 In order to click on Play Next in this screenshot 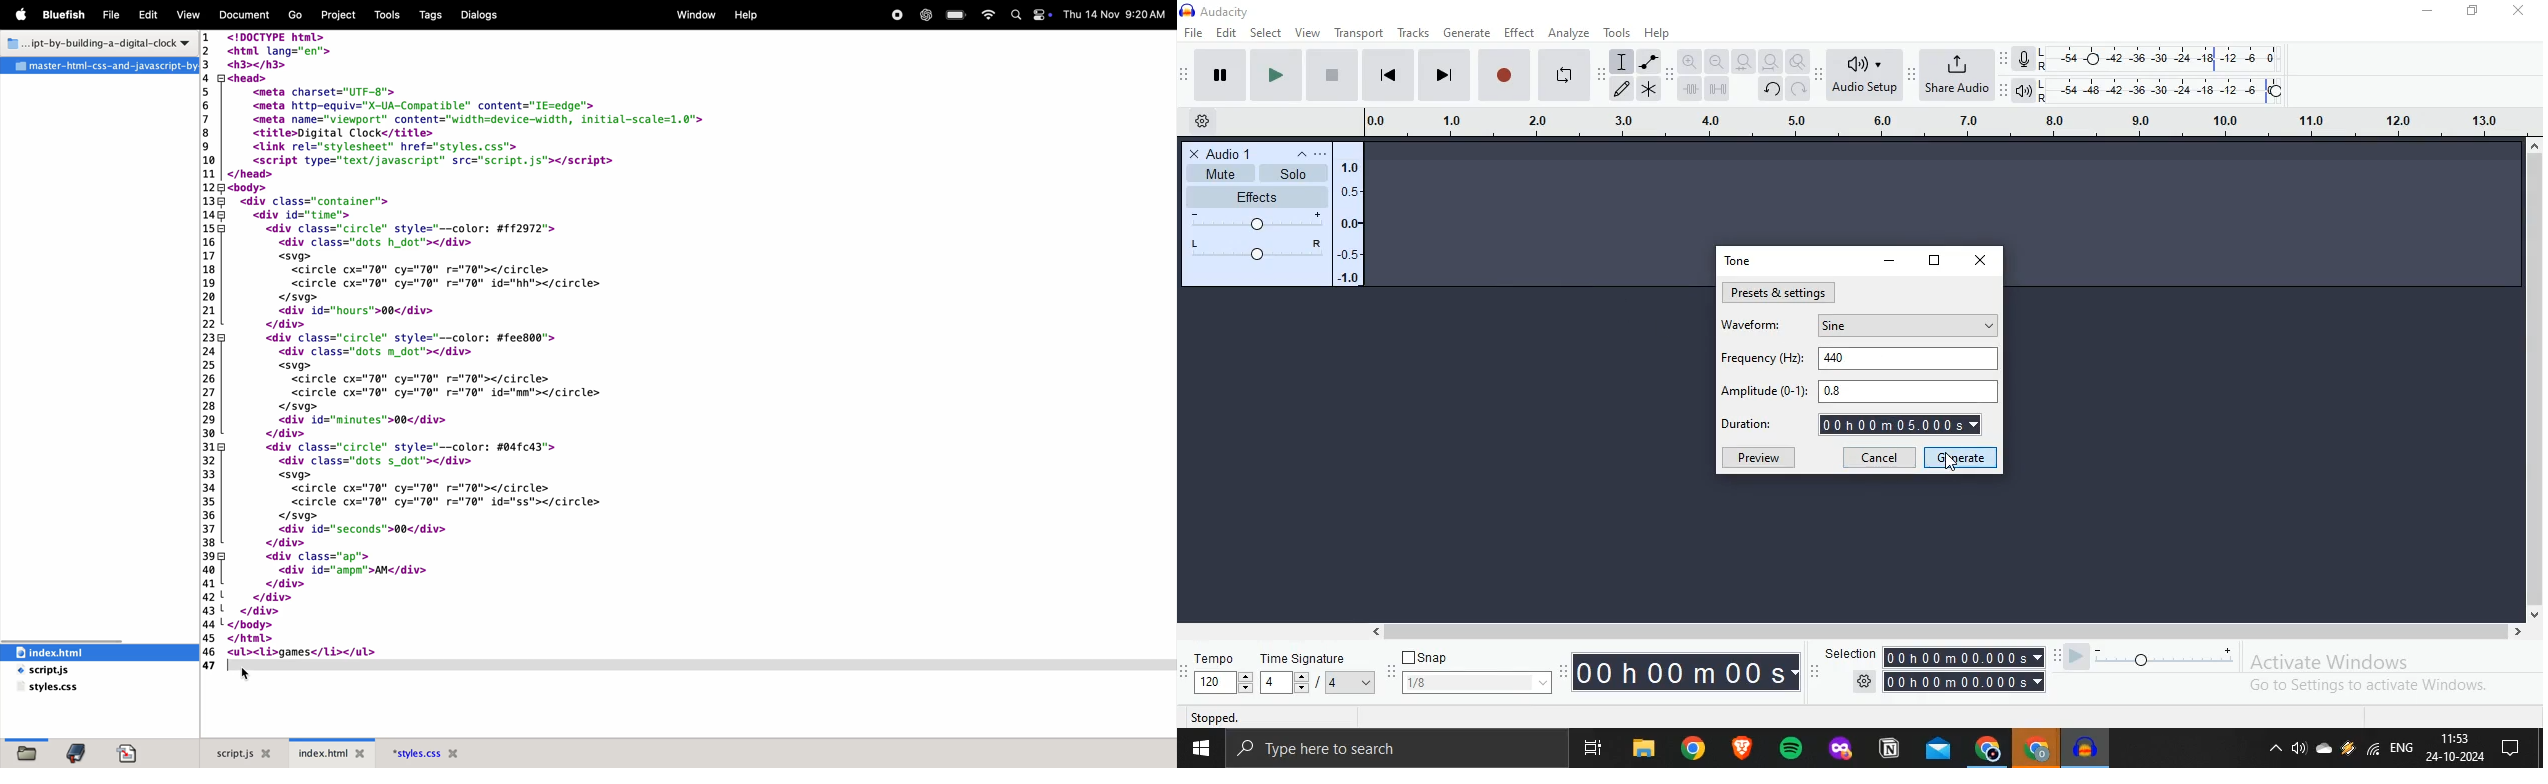, I will do `click(1443, 74)`.